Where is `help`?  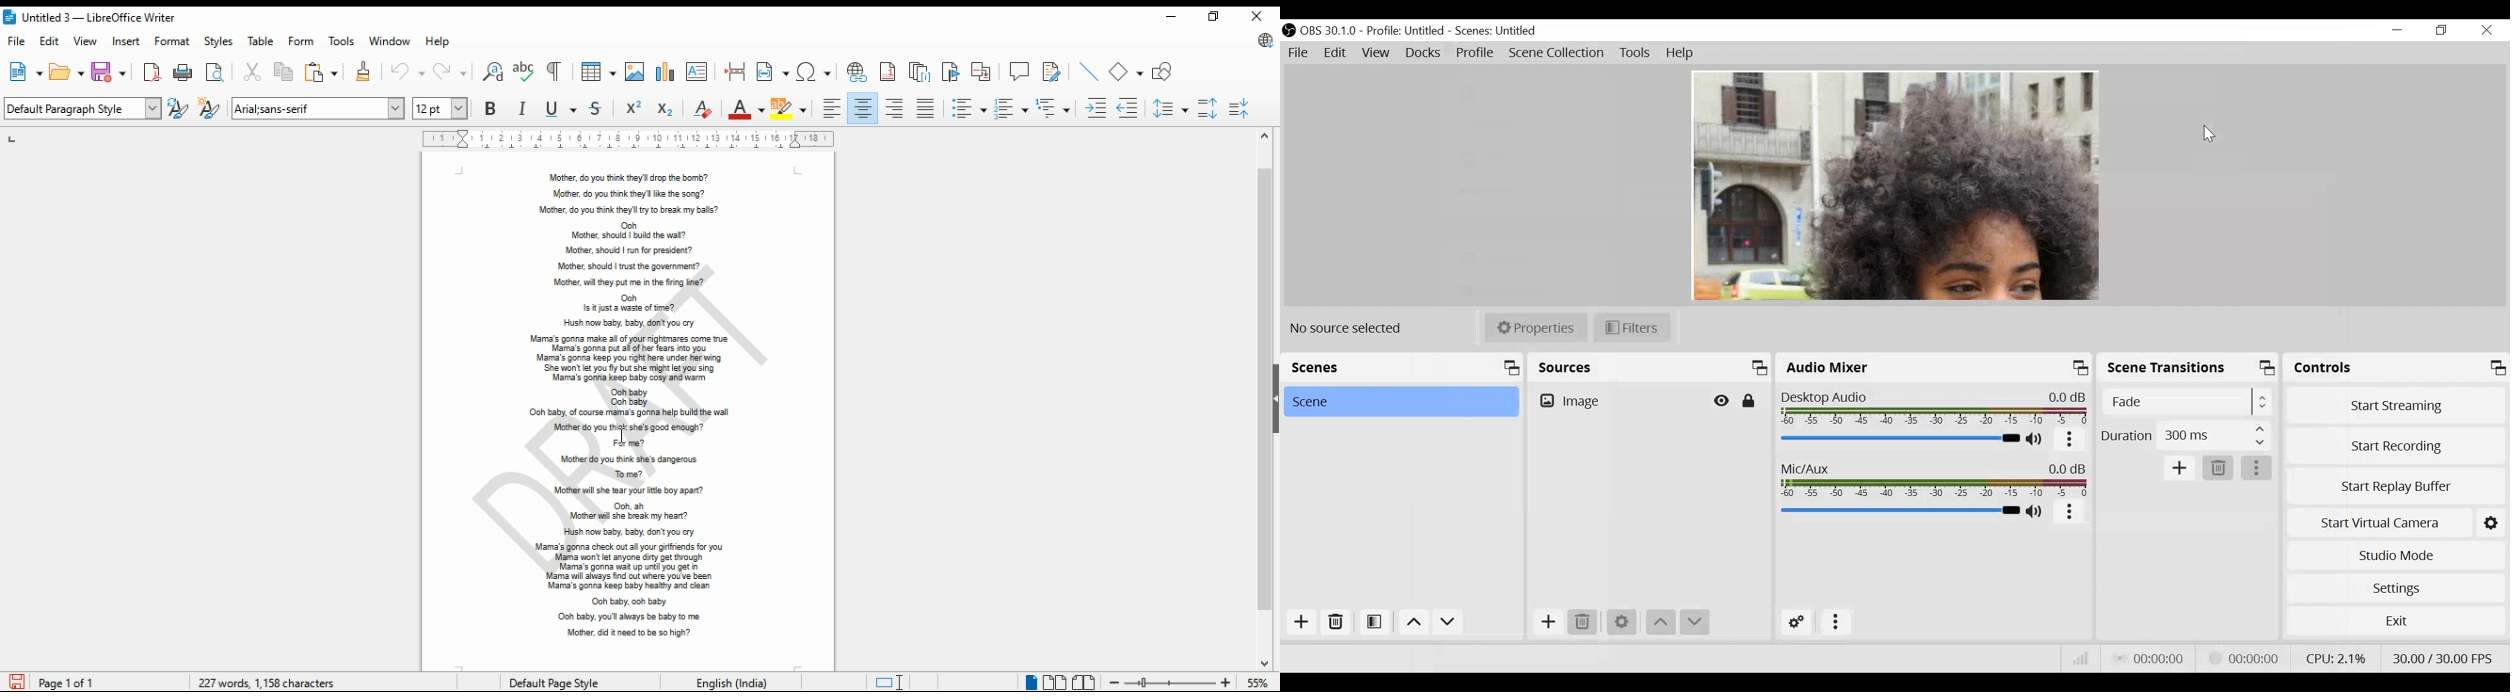
help is located at coordinates (441, 41).